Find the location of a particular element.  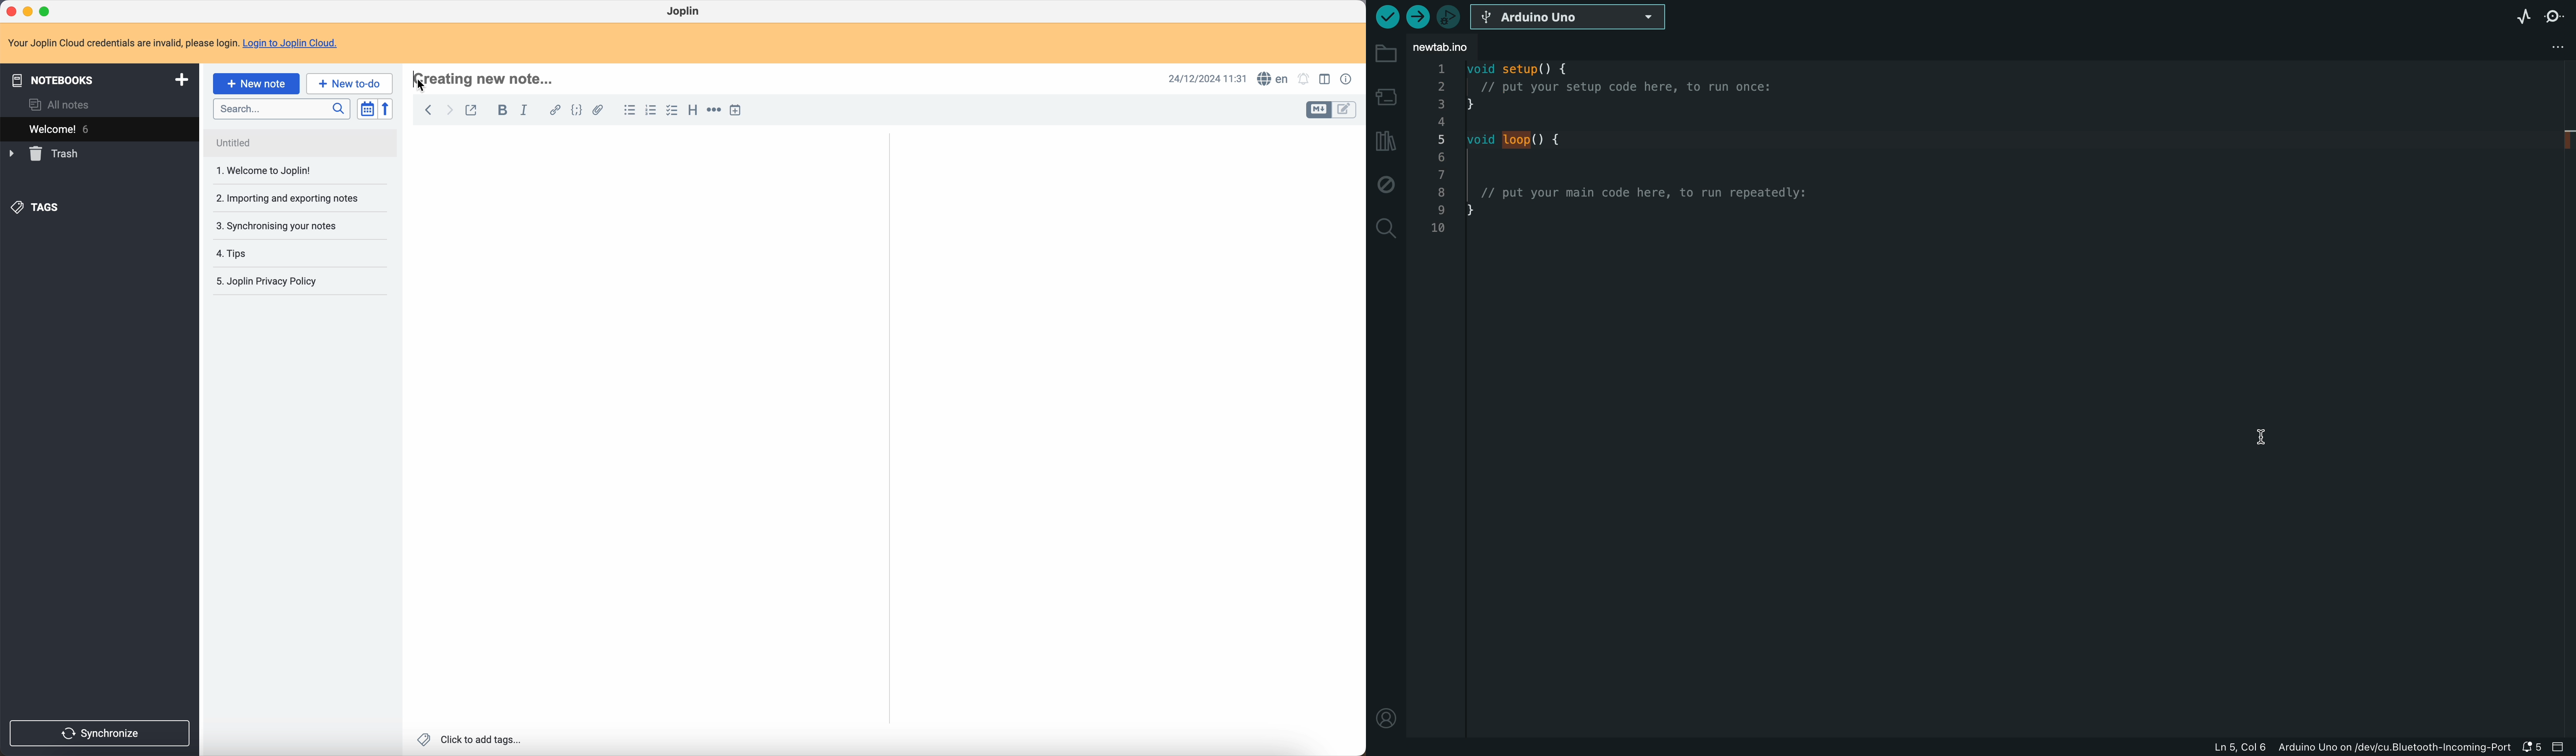

synchronize is located at coordinates (101, 734).